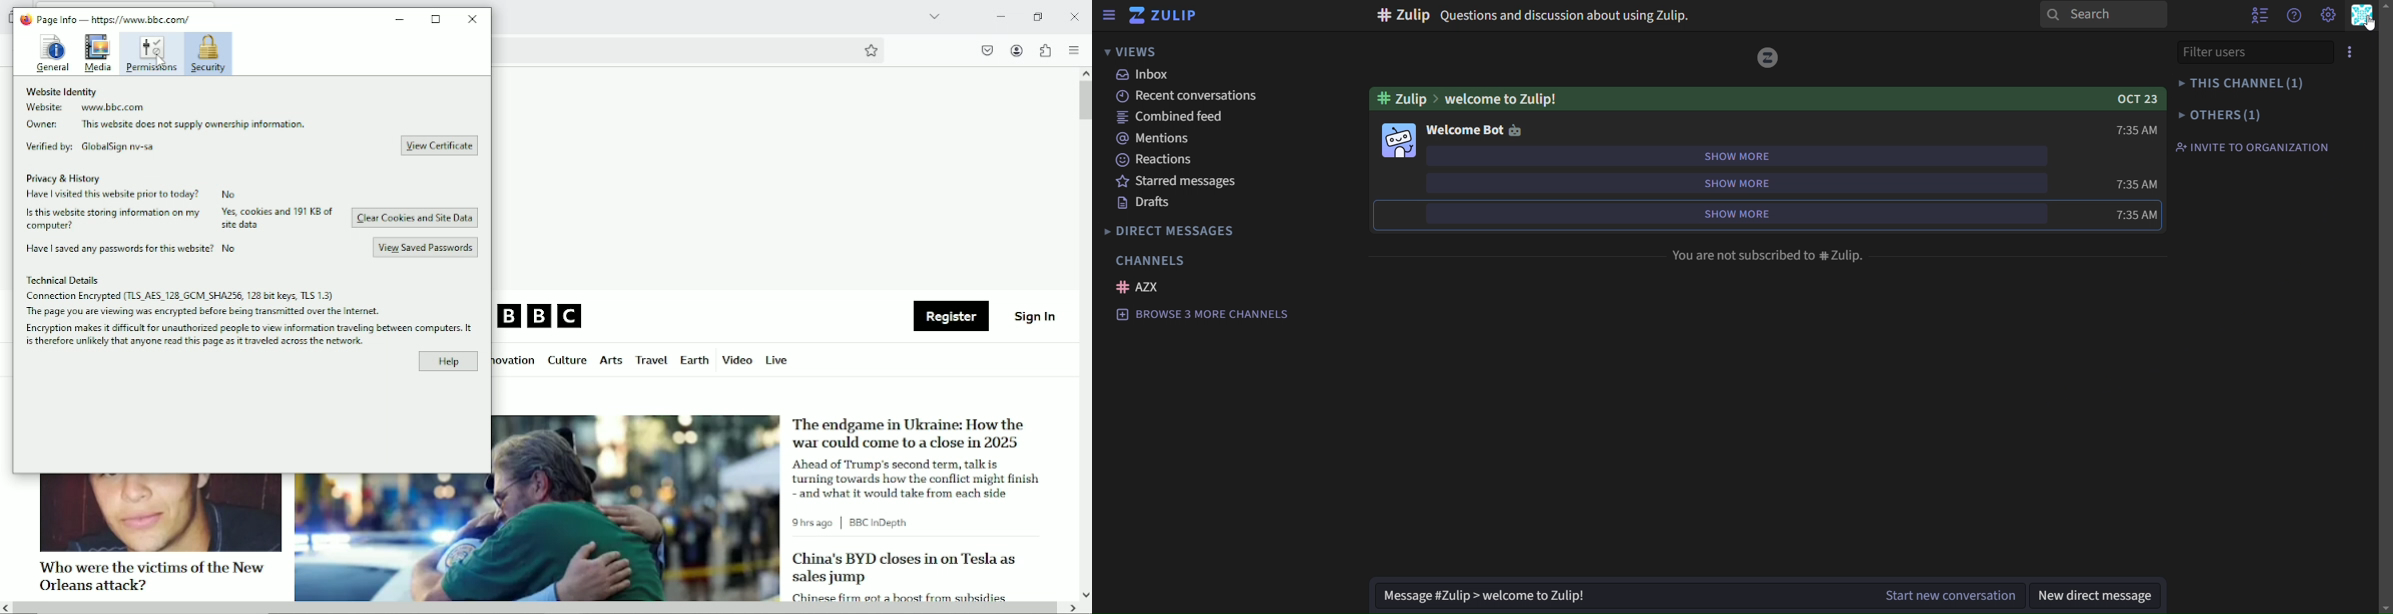 This screenshot has height=616, width=2408. I want to click on AZX, so click(1140, 287).